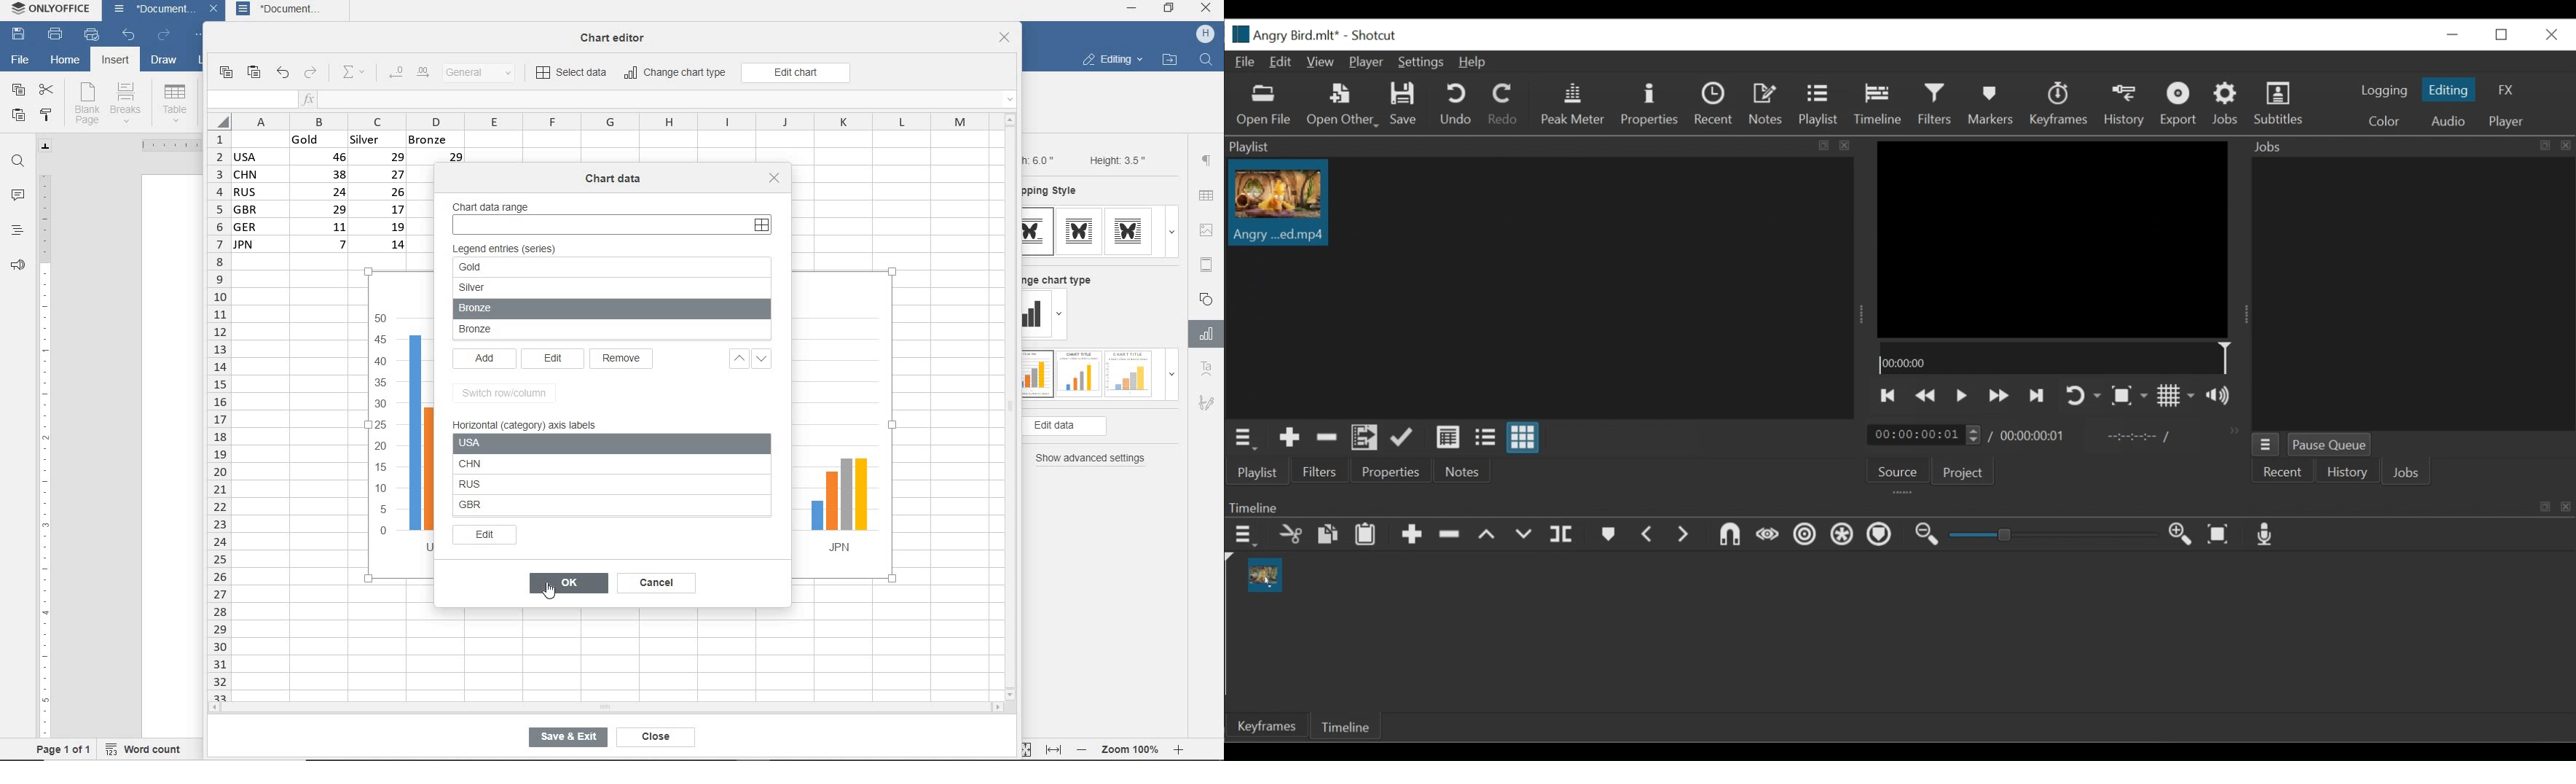  Describe the element at coordinates (1502, 104) in the screenshot. I see `Redo` at that location.